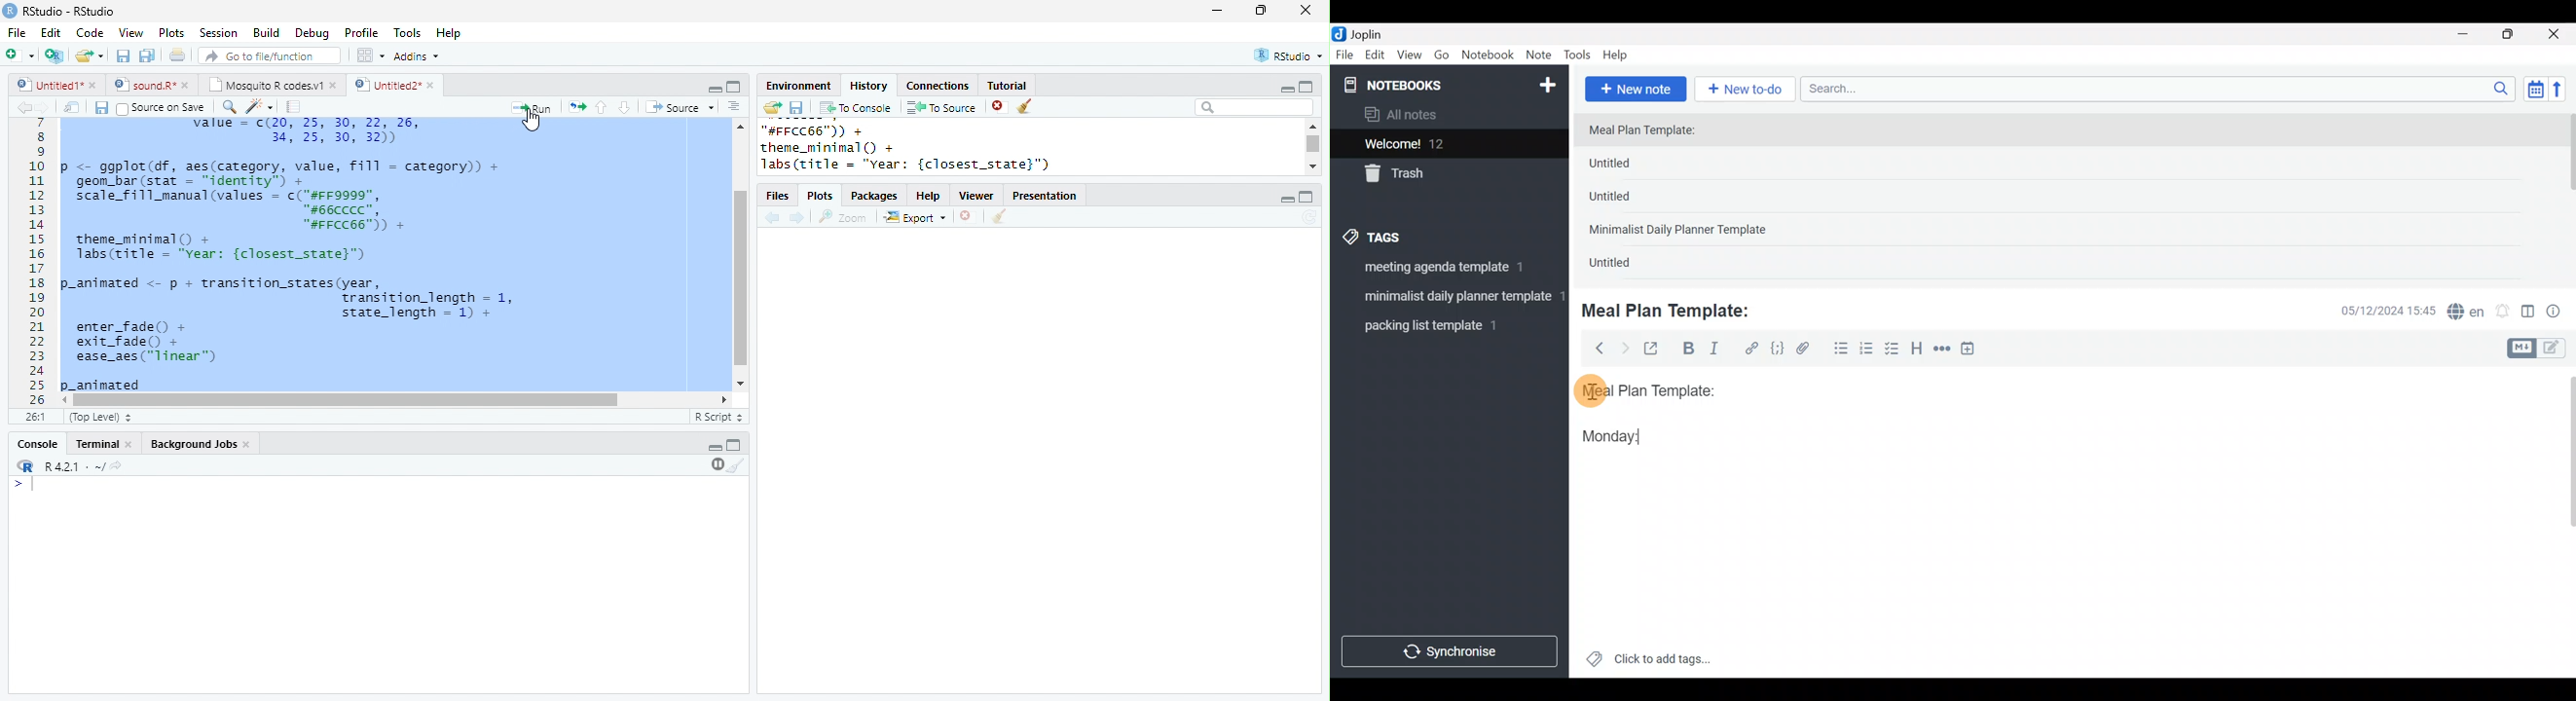 The width and height of the screenshot is (2576, 728). I want to click on Toggle external editing, so click(1656, 349).